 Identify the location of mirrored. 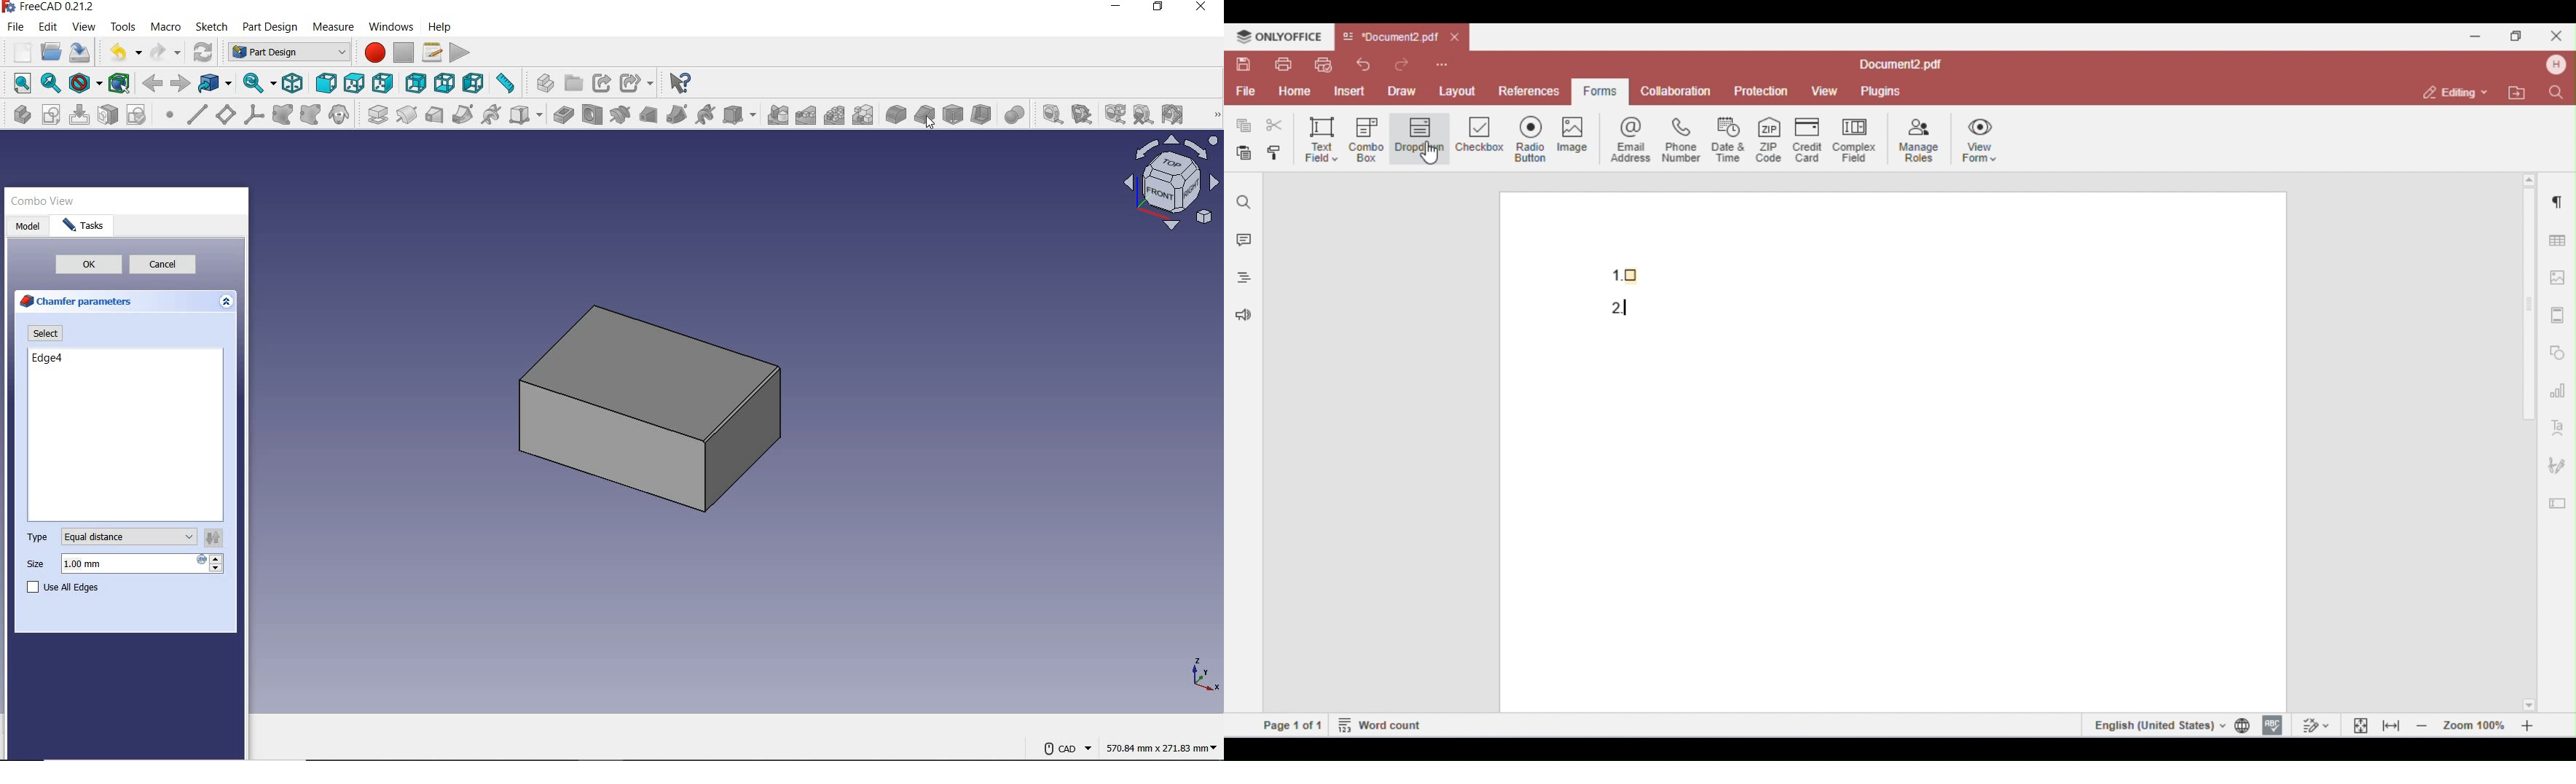
(778, 115).